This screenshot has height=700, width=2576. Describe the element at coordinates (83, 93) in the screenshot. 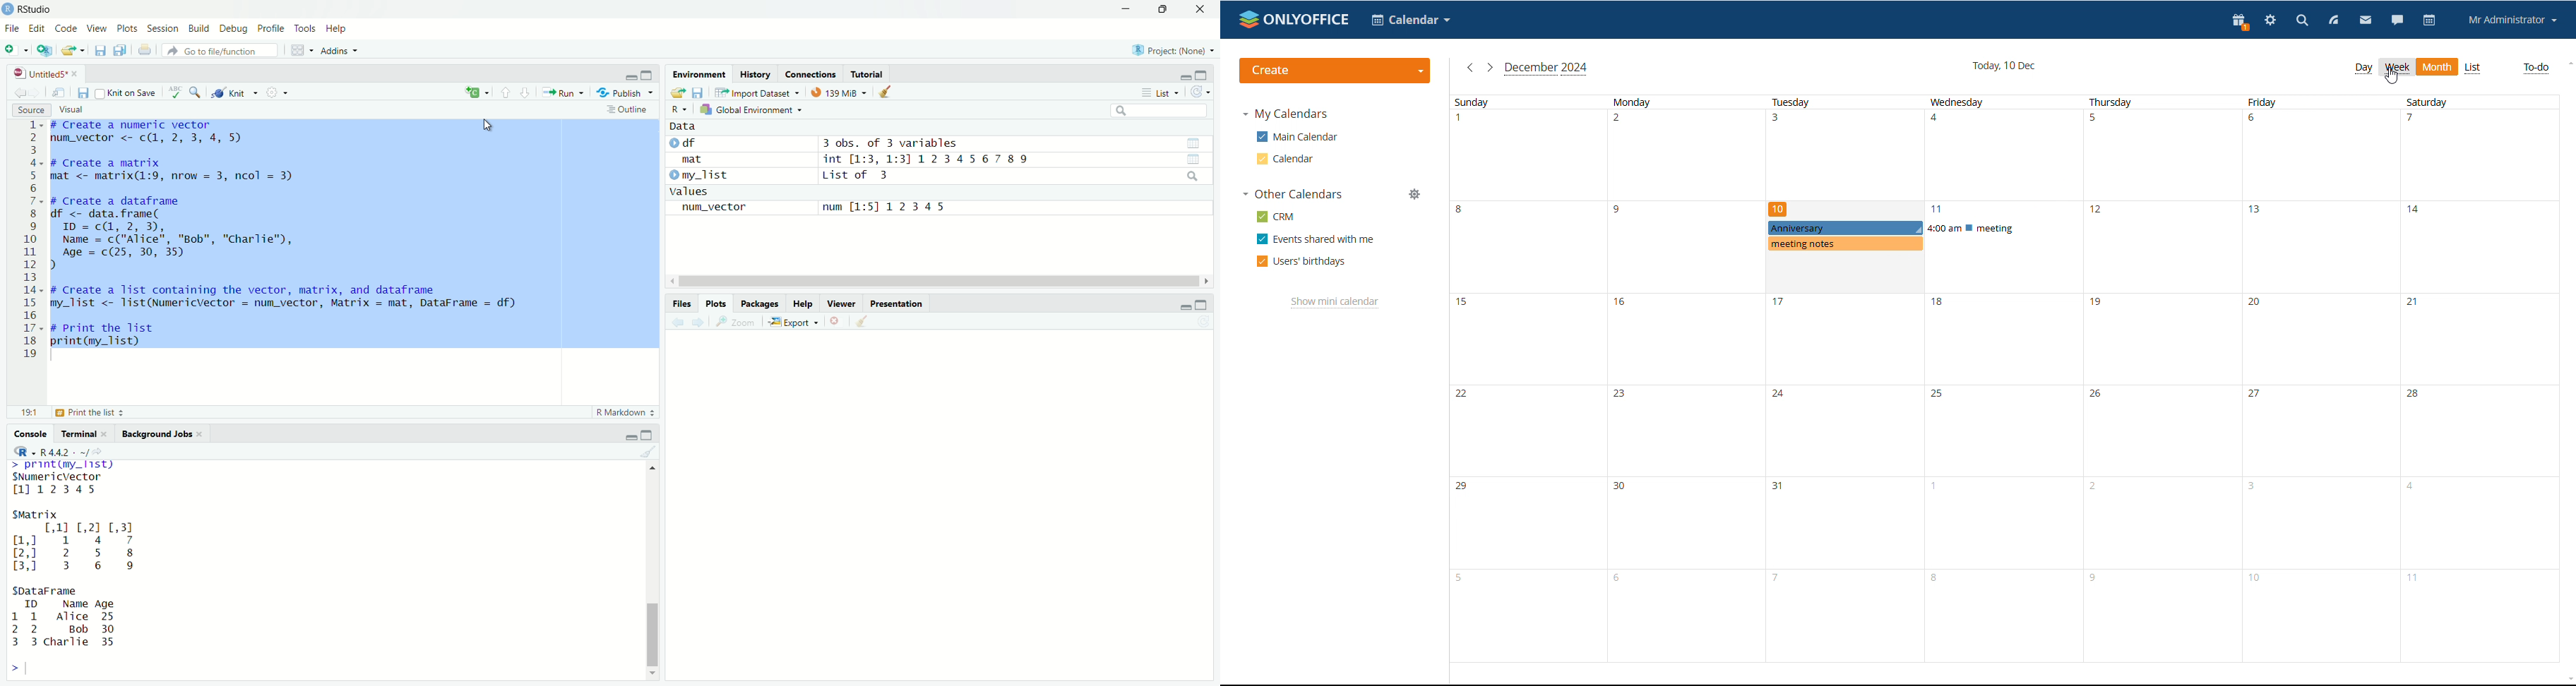

I see `save` at that location.